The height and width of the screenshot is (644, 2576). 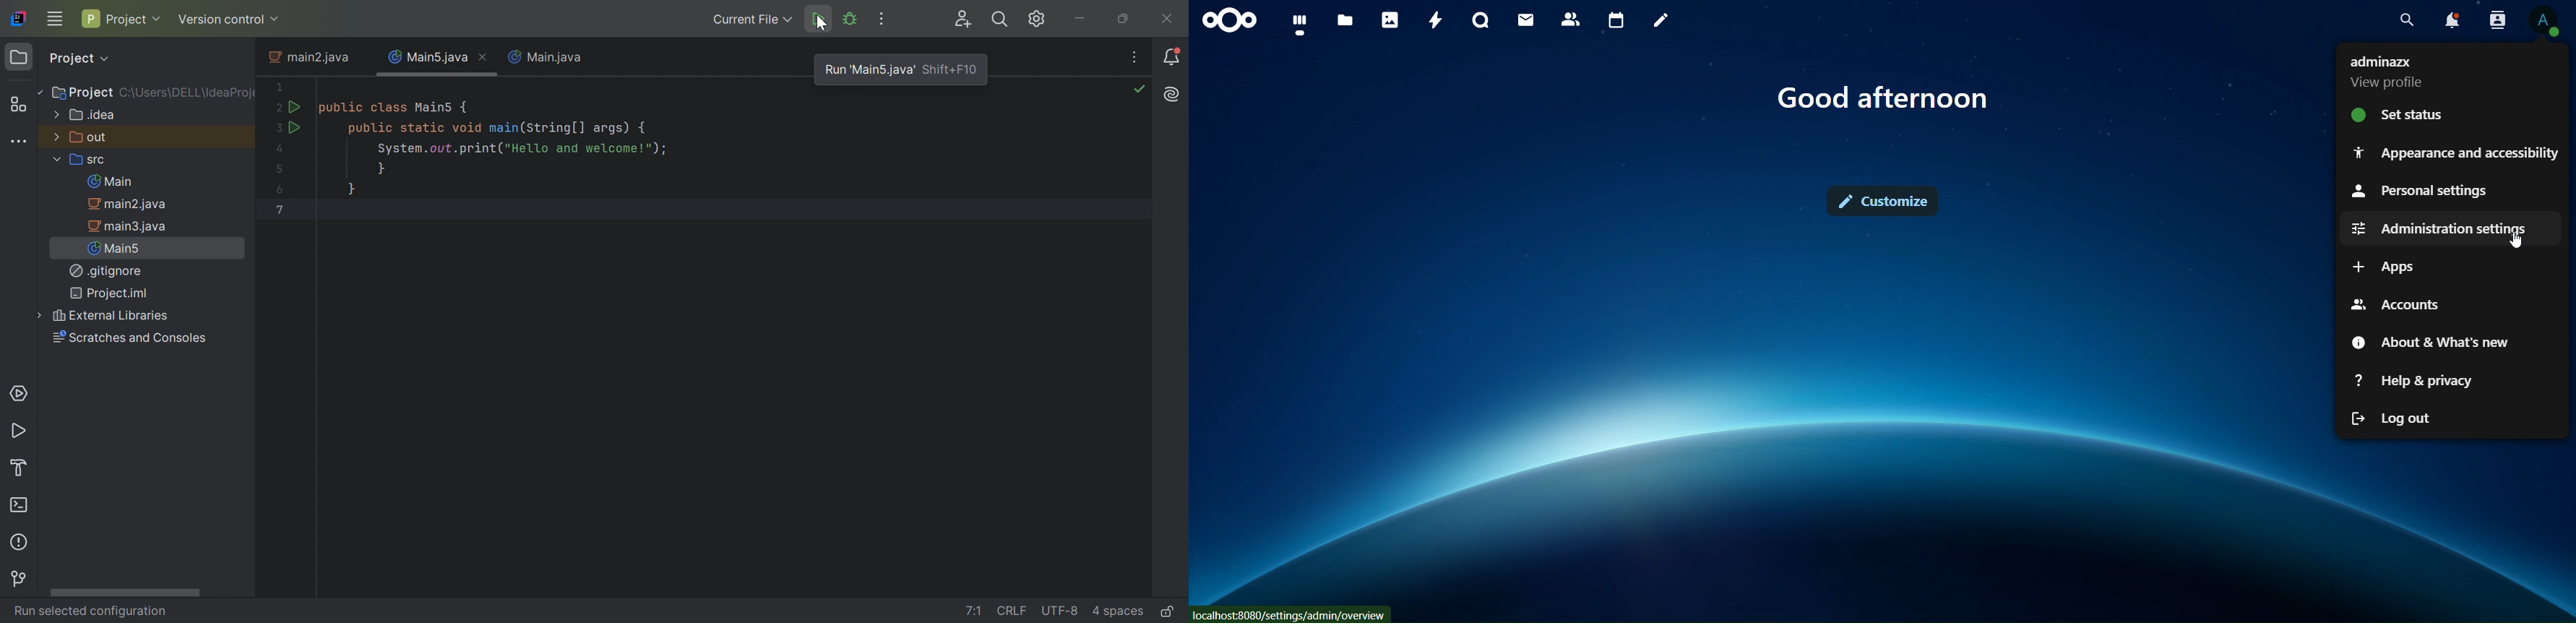 I want to click on Scroll bar, so click(x=124, y=593).